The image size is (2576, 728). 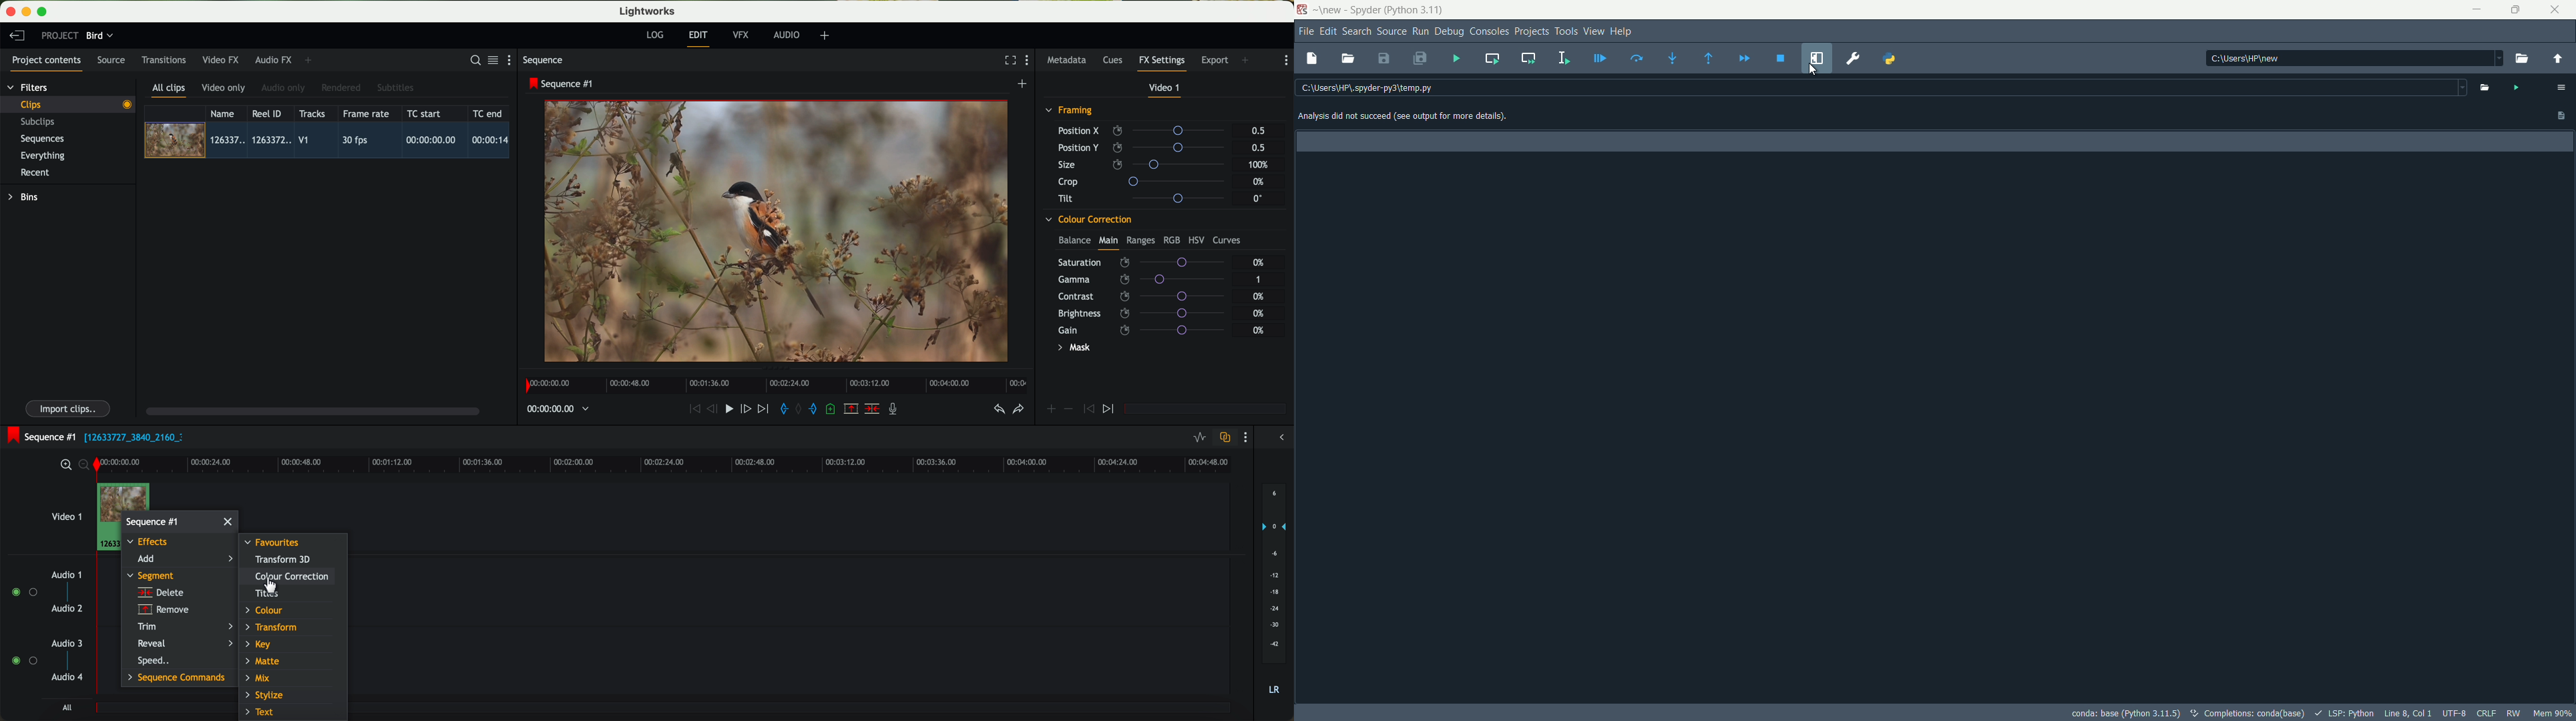 What do you see at coordinates (28, 12) in the screenshot?
I see `minimize program` at bounding box center [28, 12].